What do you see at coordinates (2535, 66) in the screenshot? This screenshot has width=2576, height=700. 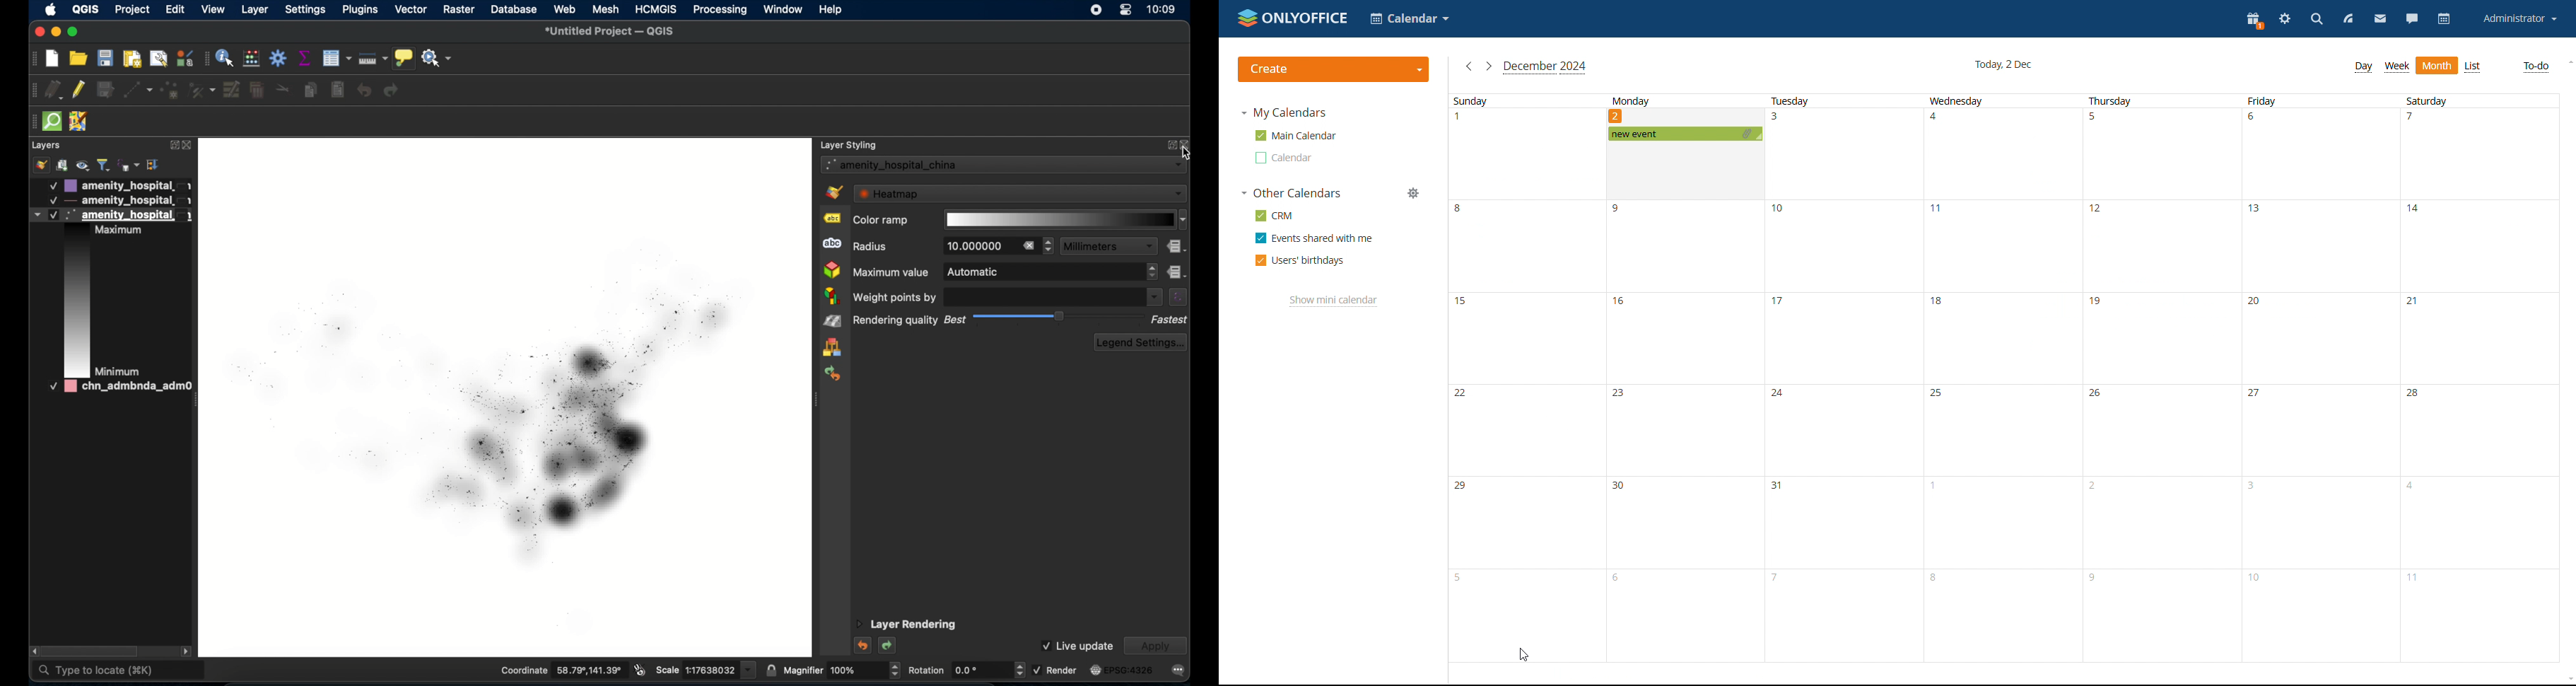 I see `to-do` at bounding box center [2535, 66].